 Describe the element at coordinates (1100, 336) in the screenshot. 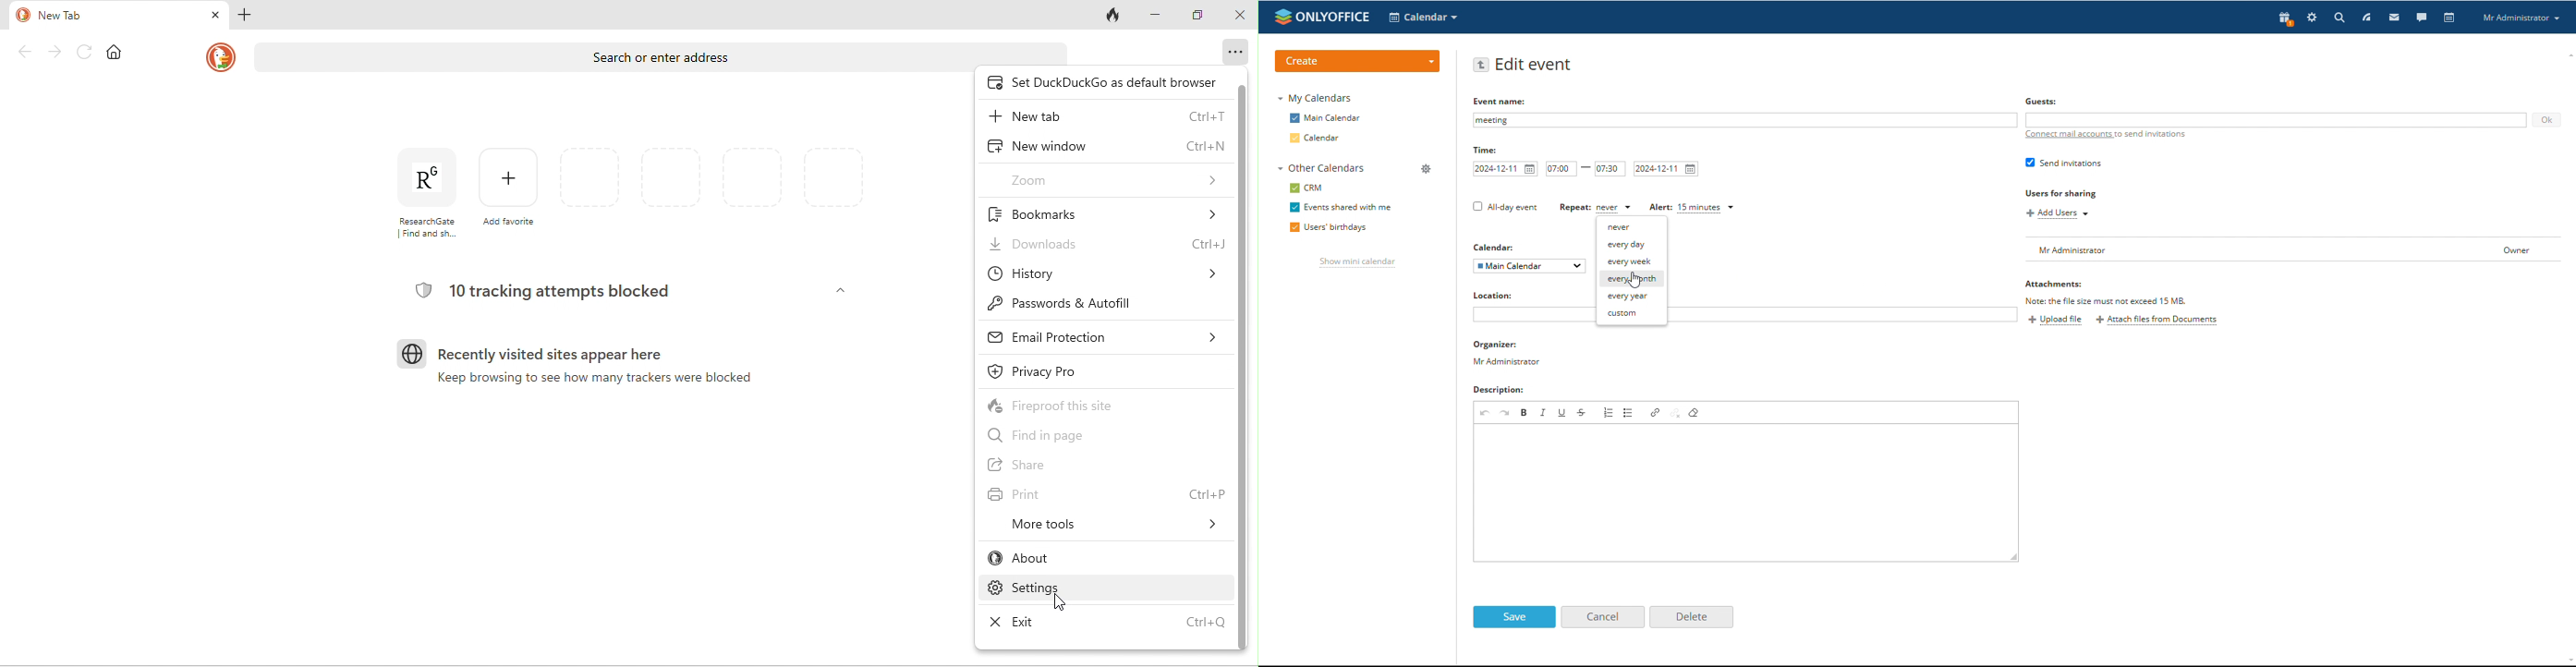

I see `email protection` at that location.